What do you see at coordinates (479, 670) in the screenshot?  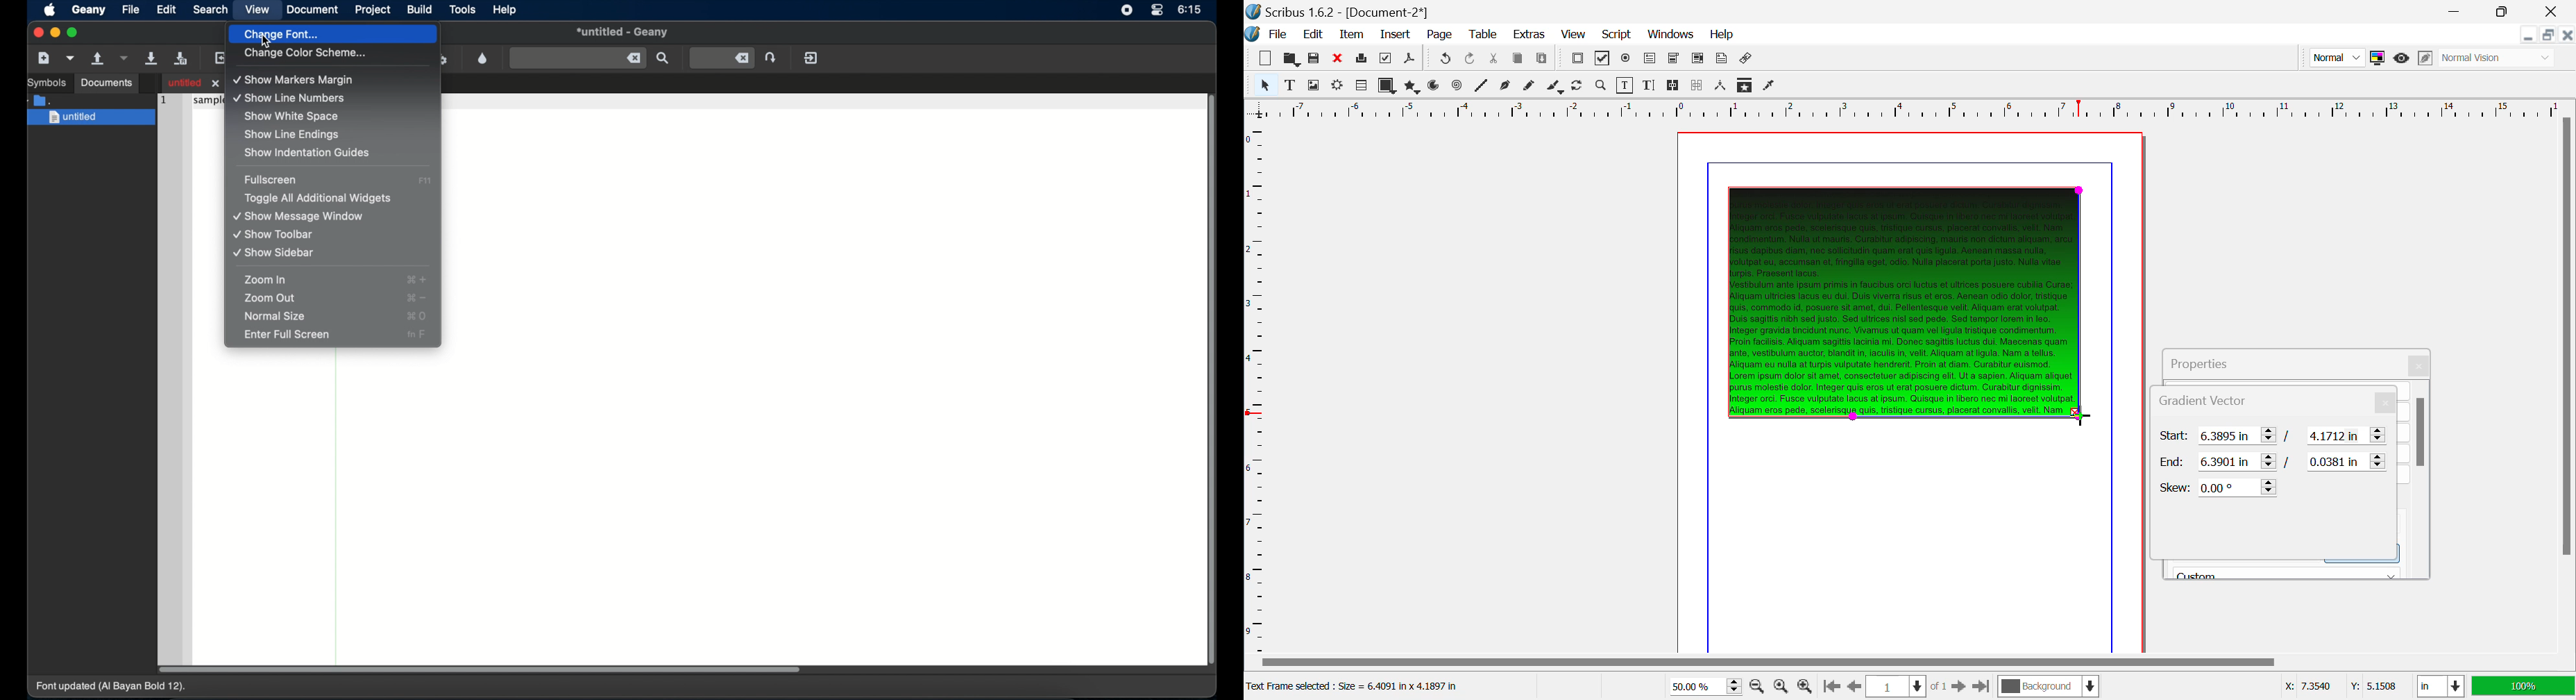 I see `scroll box` at bounding box center [479, 670].